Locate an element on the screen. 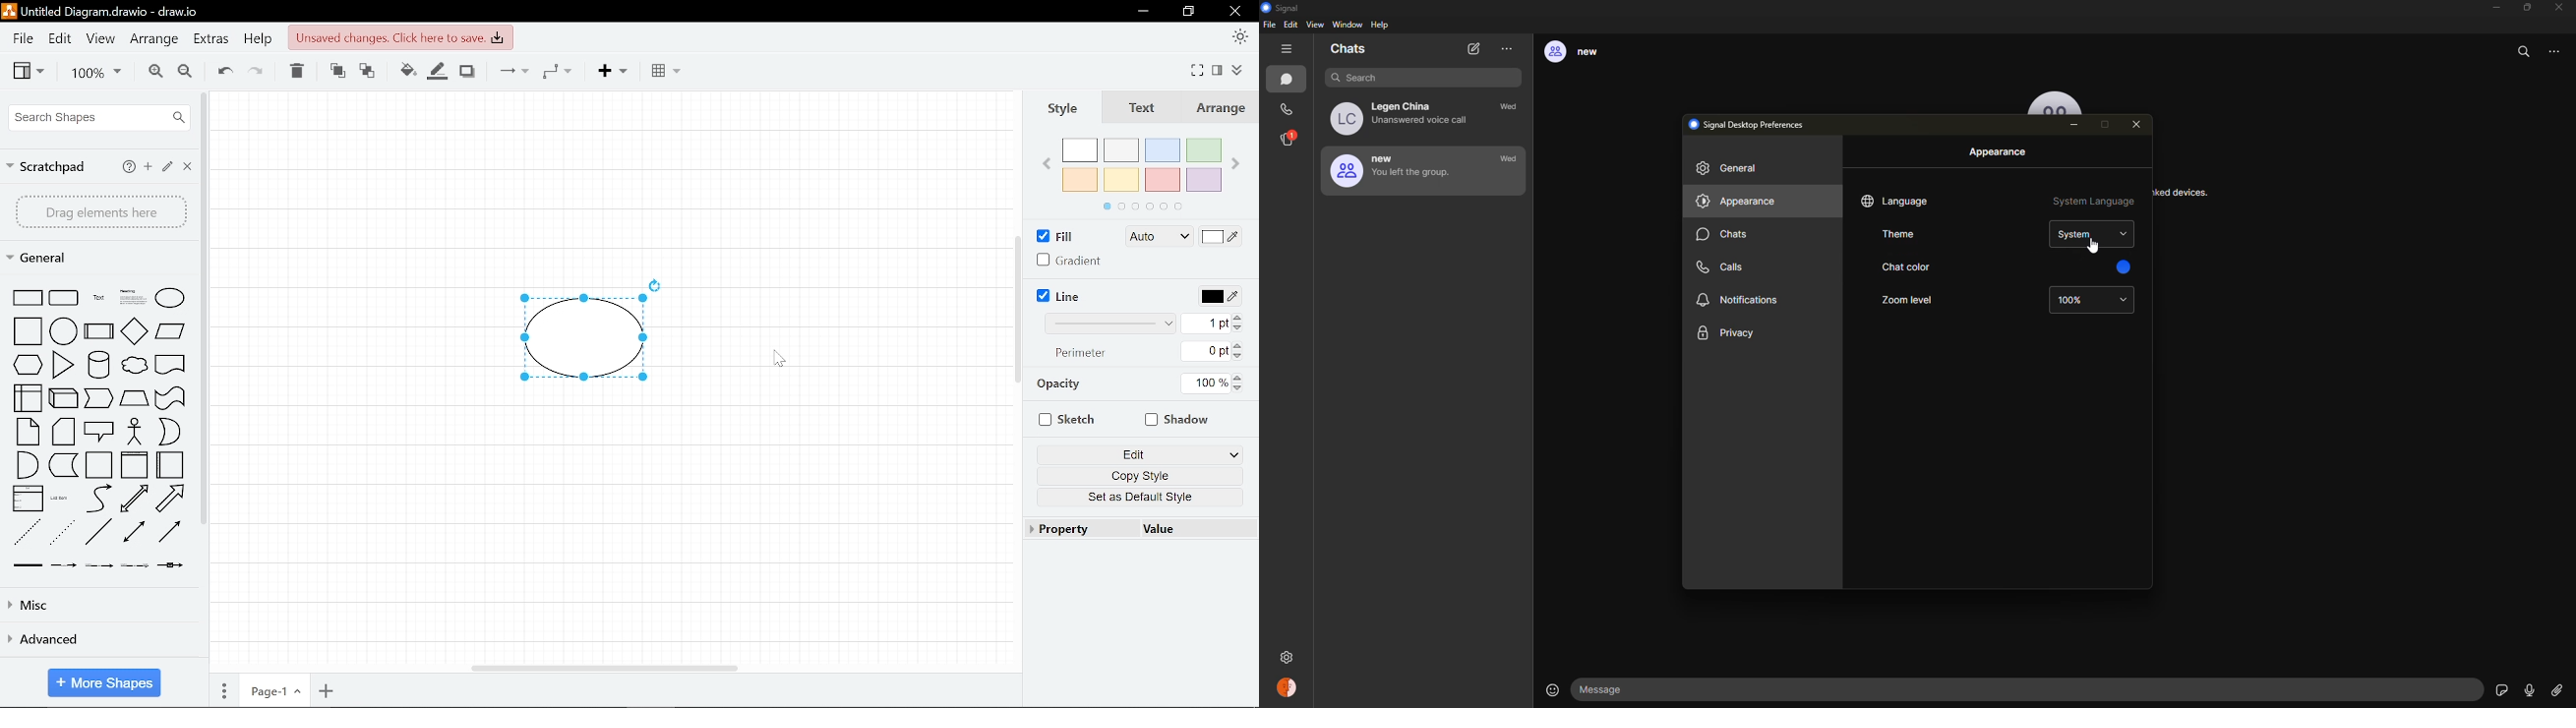 This screenshot has height=728, width=2576. Decrease line width is located at coordinates (1242, 330).